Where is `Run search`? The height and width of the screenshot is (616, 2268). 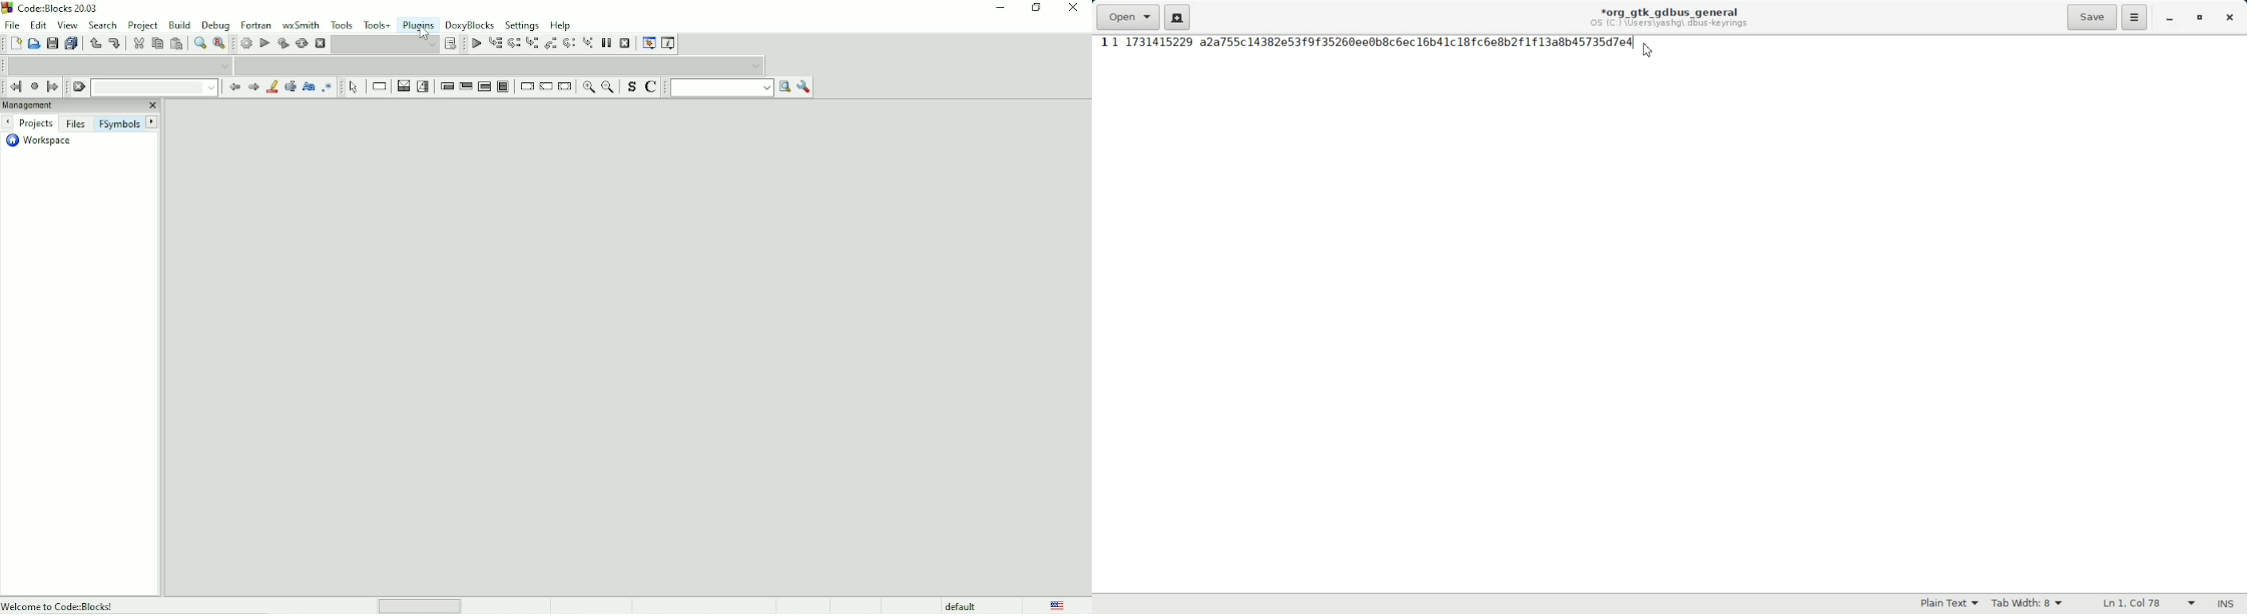
Run search is located at coordinates (784, 88).